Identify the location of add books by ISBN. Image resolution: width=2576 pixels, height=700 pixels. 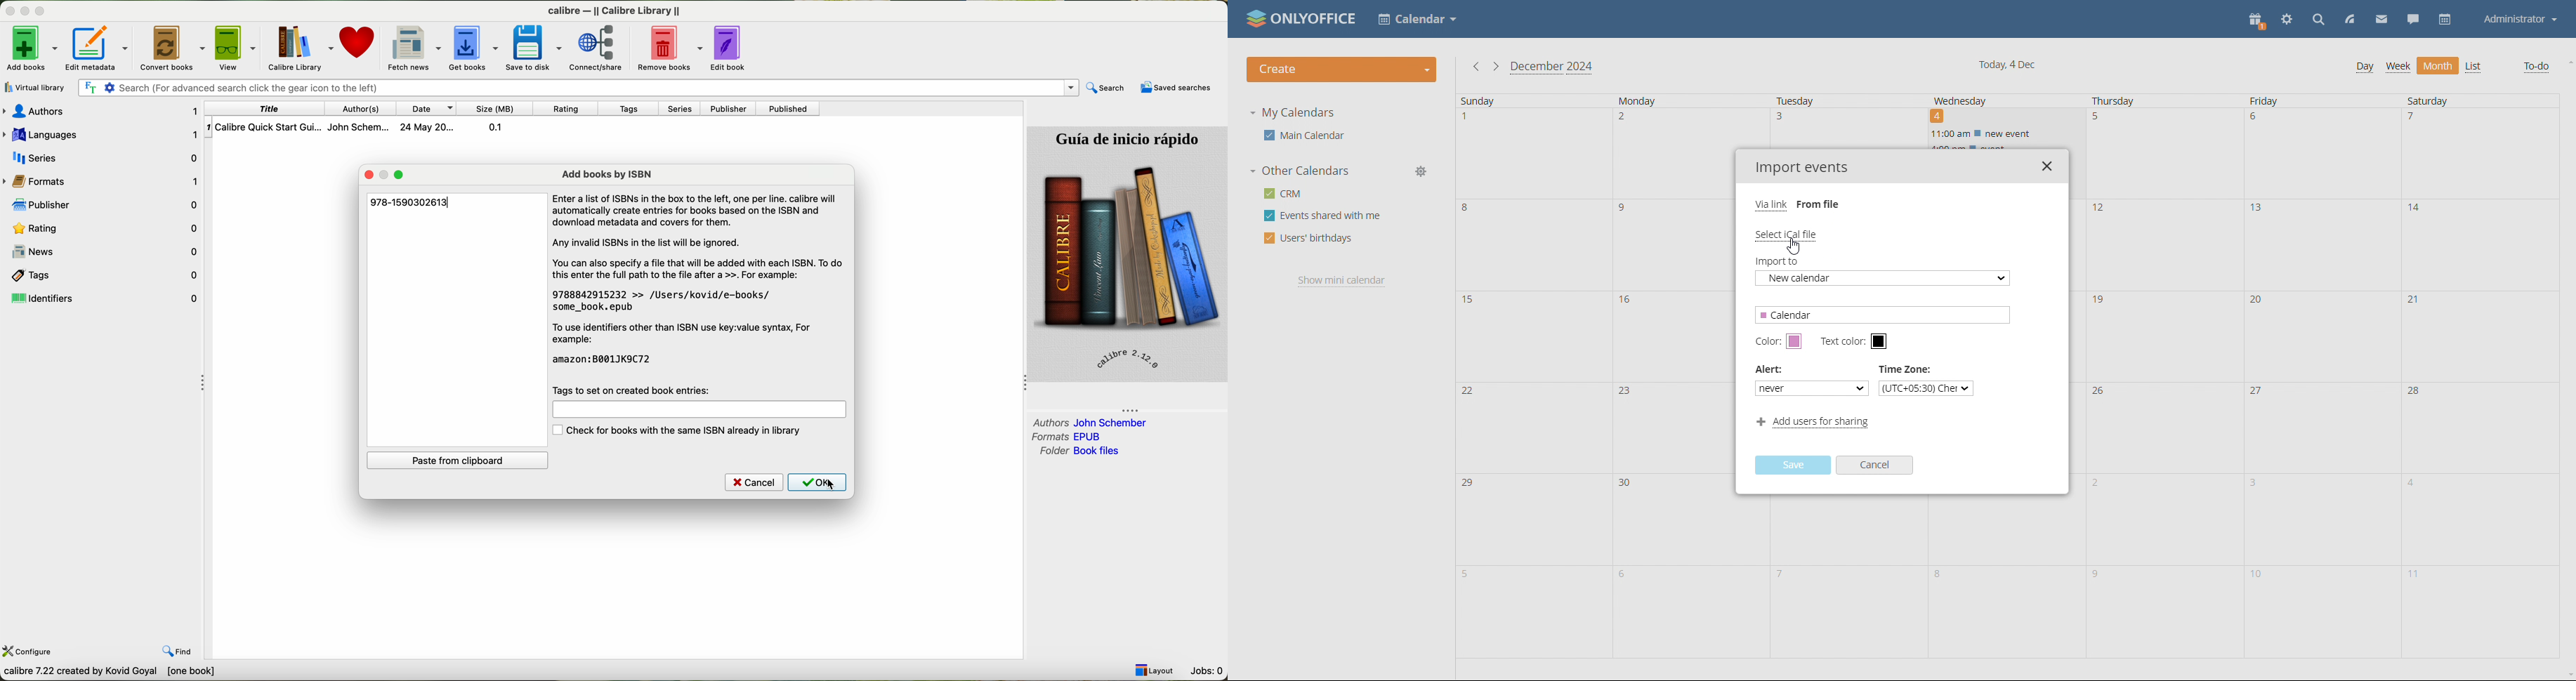
(607, 173).